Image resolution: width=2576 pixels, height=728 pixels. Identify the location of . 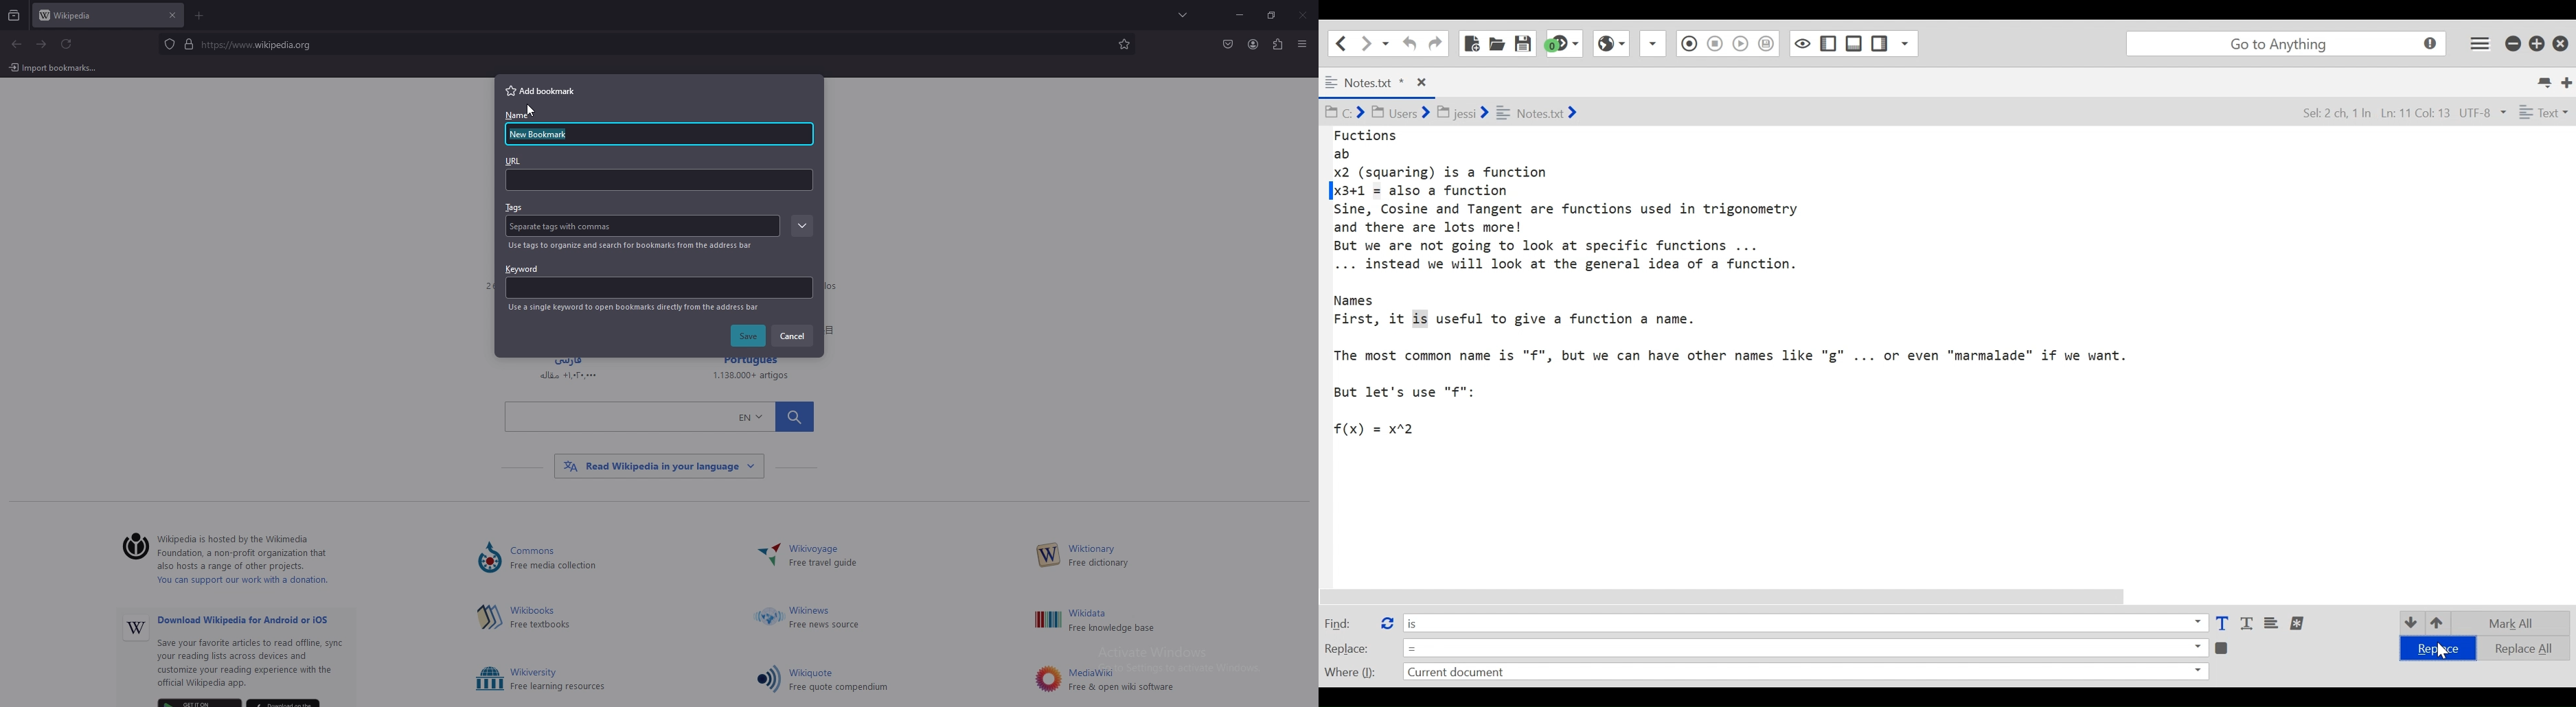
(1124, 621).